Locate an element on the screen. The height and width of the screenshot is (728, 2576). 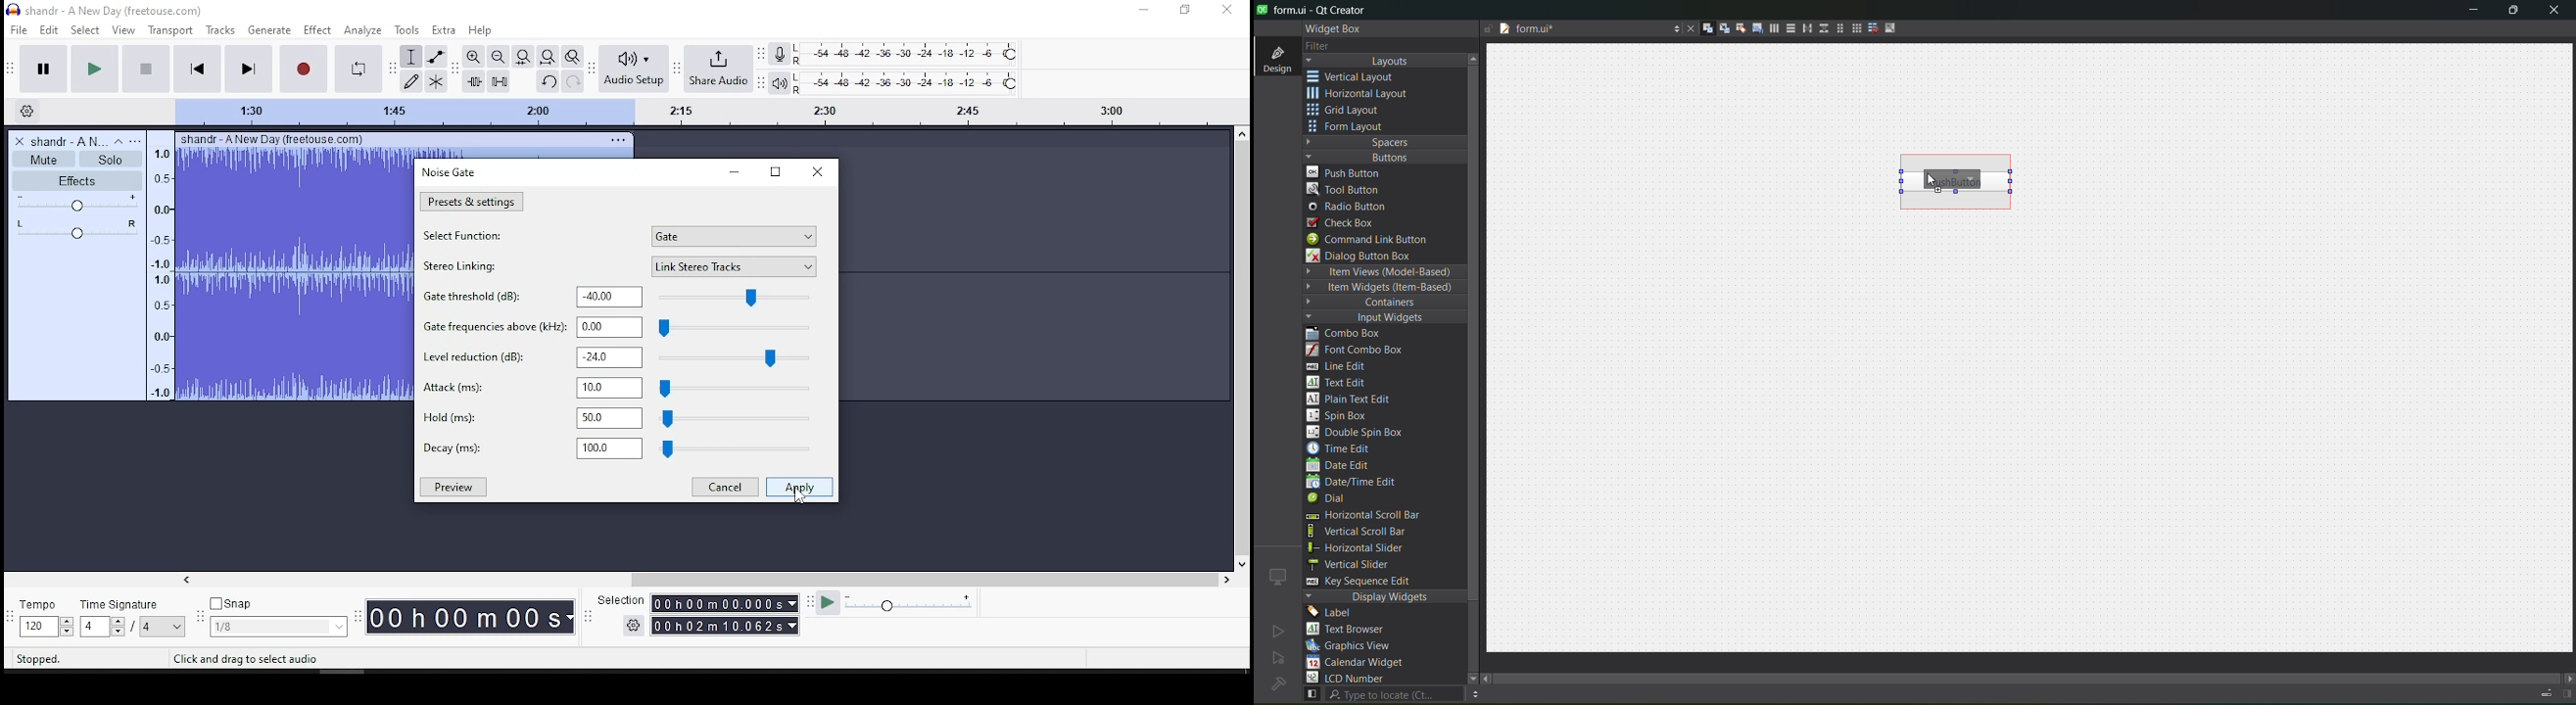
effect is located at coordinates (317, 29).